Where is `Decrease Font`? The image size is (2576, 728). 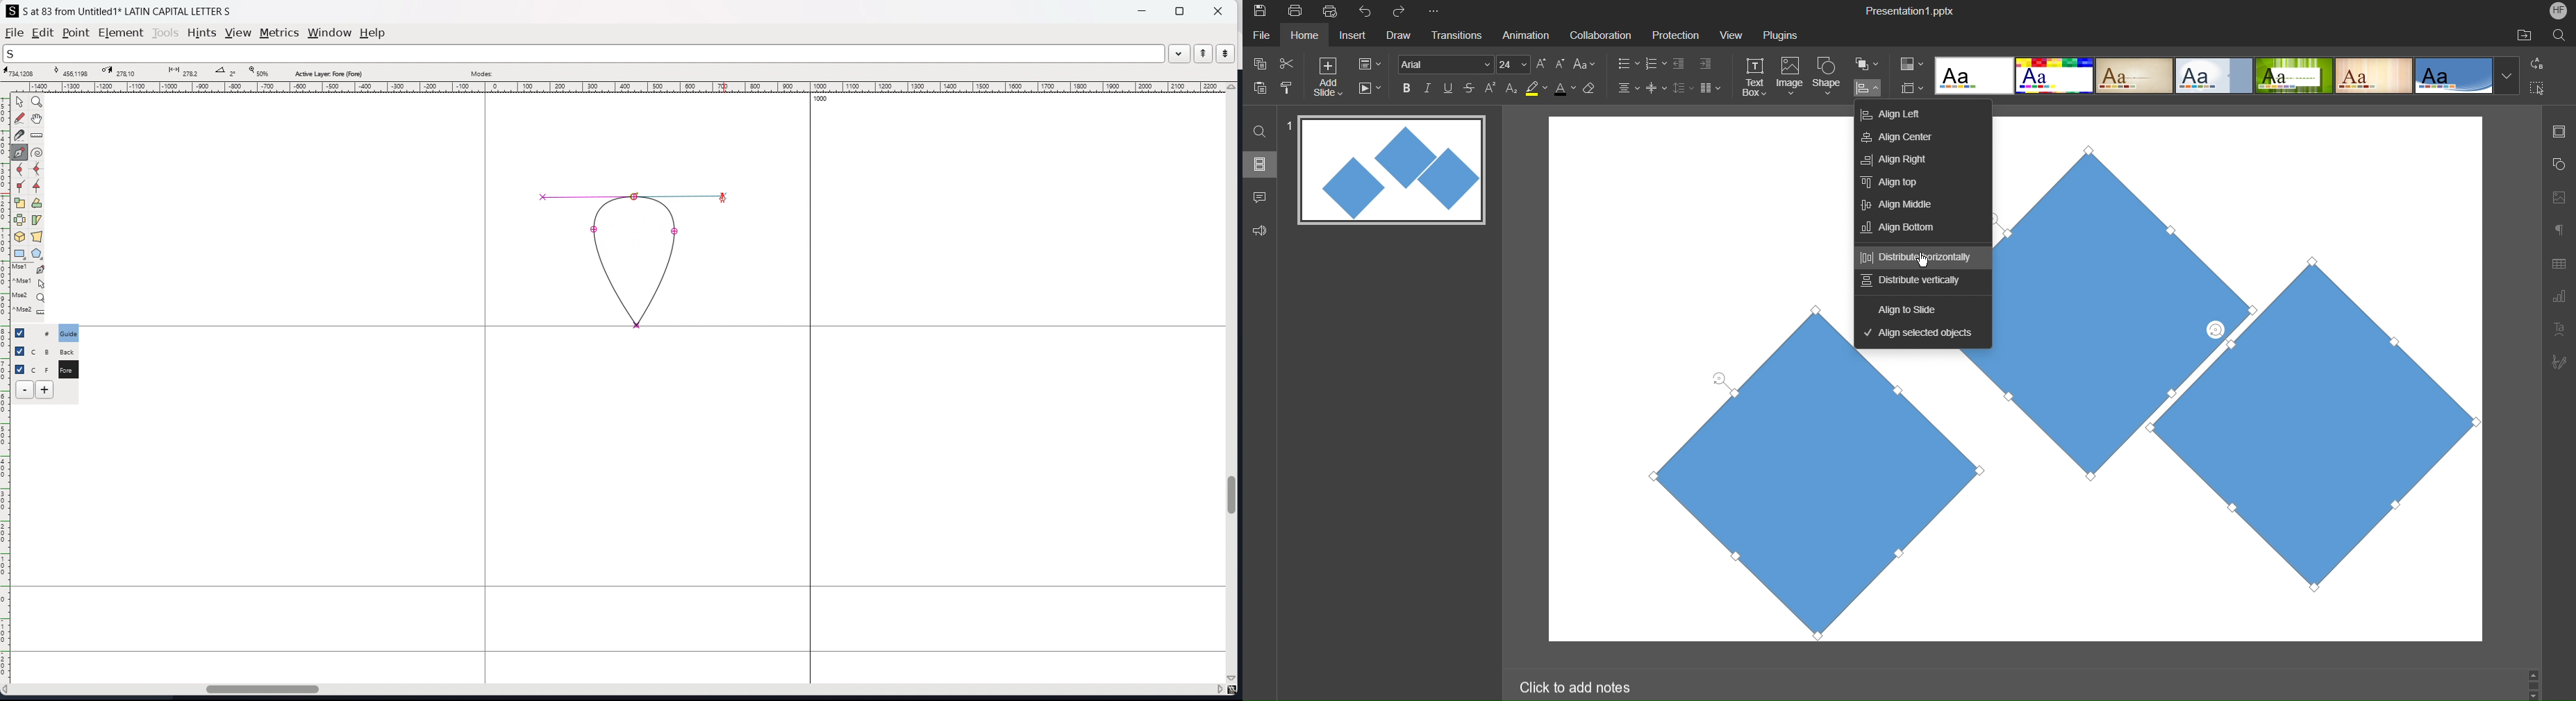 Decrease Font is located at coordinates (1561, 63).